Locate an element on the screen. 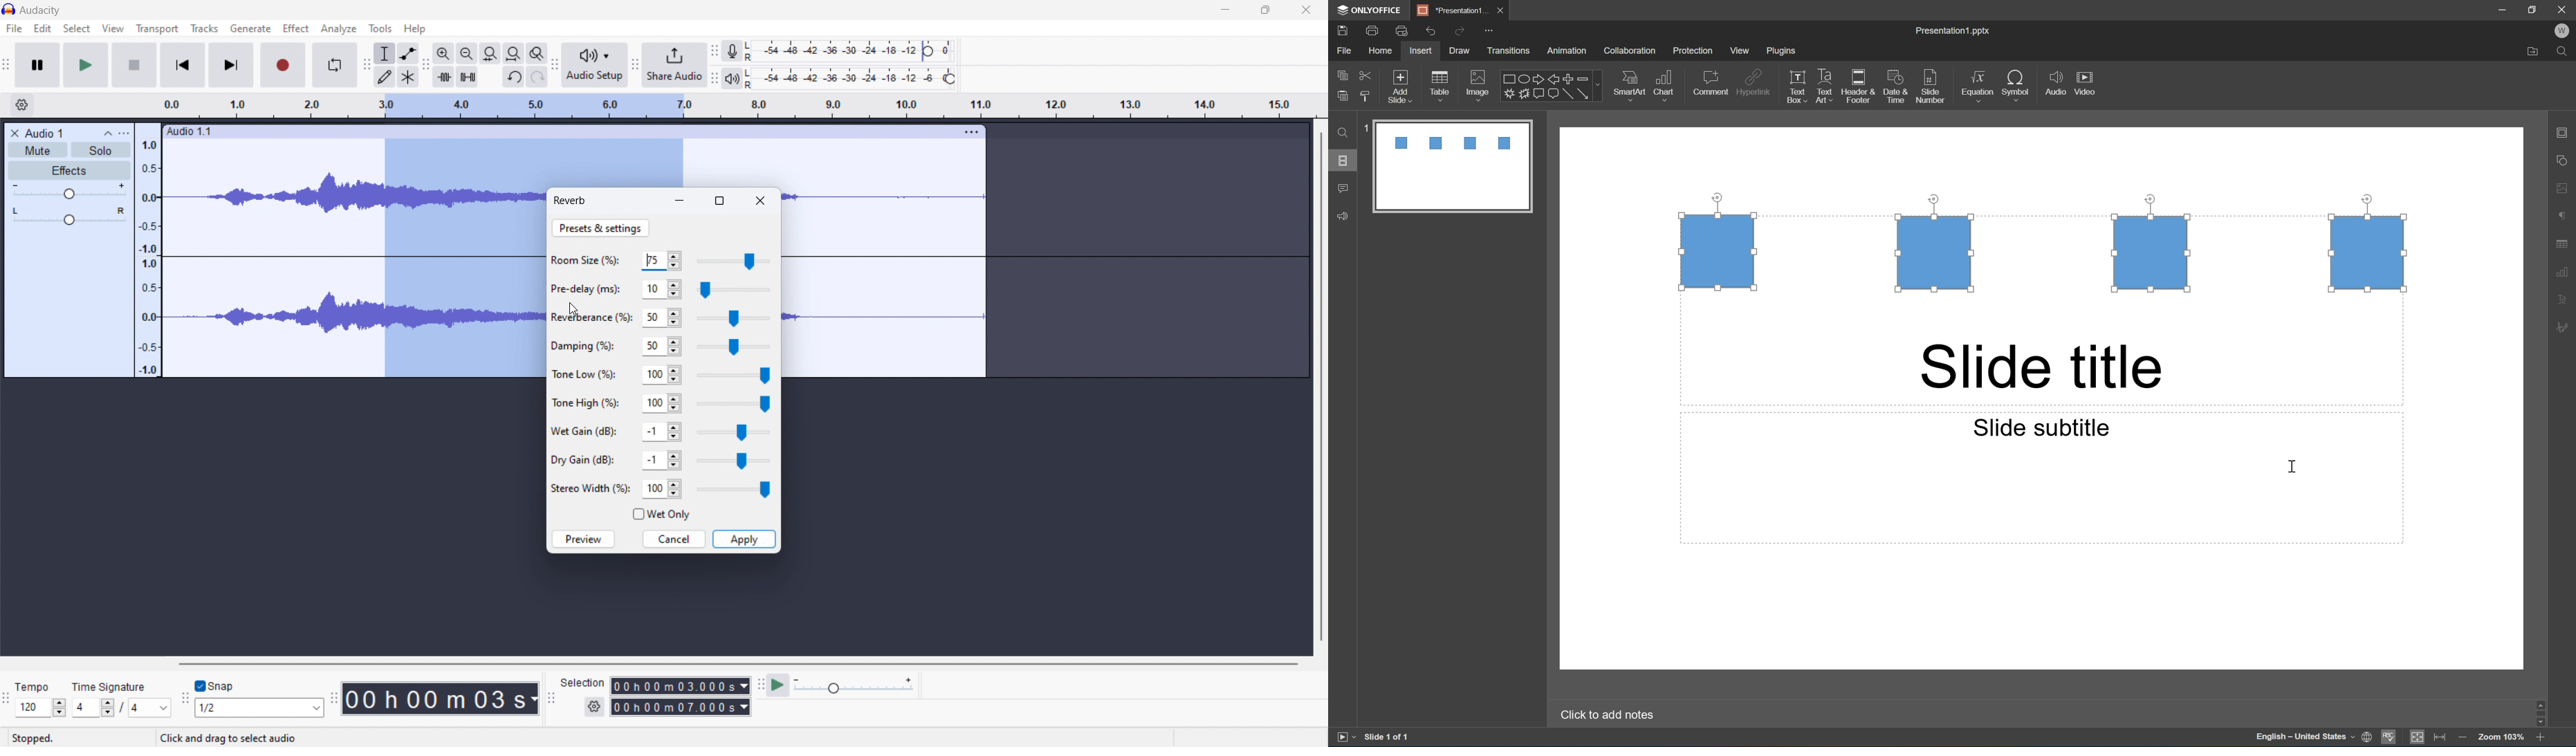  horizontal scrollbar is located at coordinates (740, 664).